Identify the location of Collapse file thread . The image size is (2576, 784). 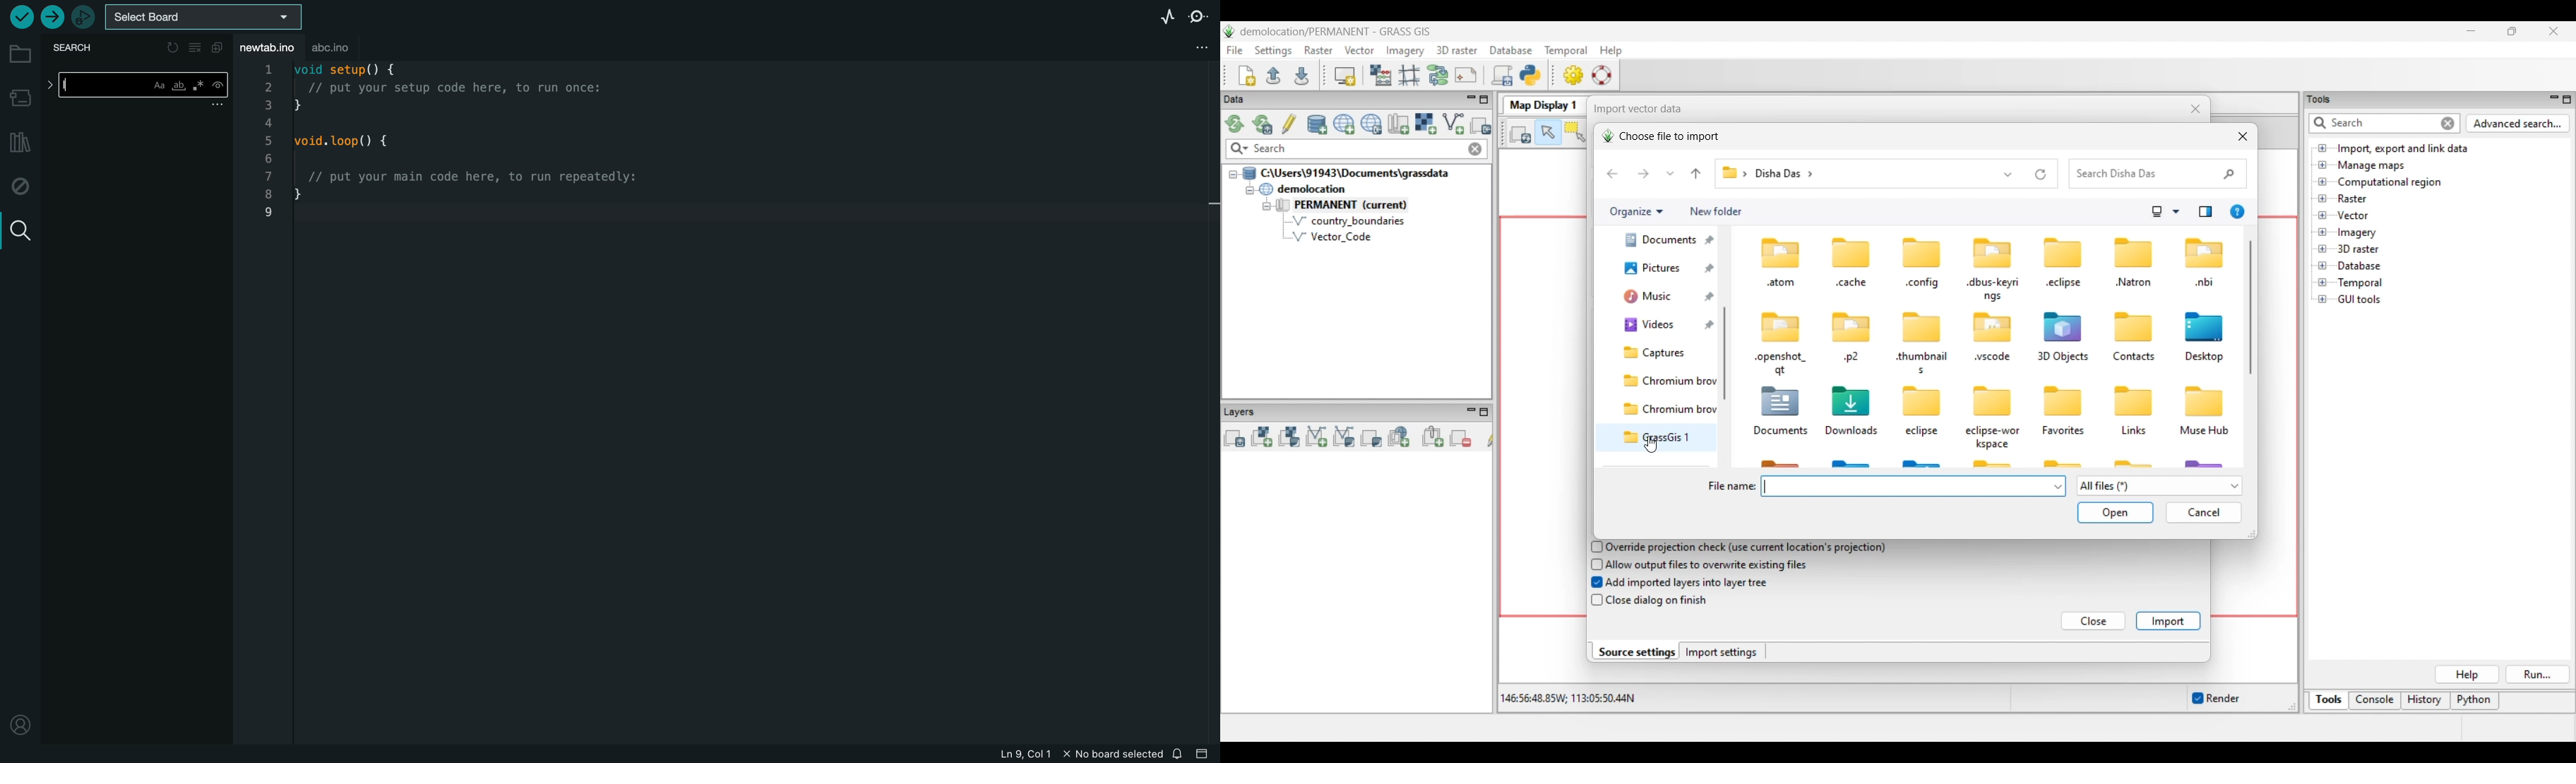
(1233, 175).